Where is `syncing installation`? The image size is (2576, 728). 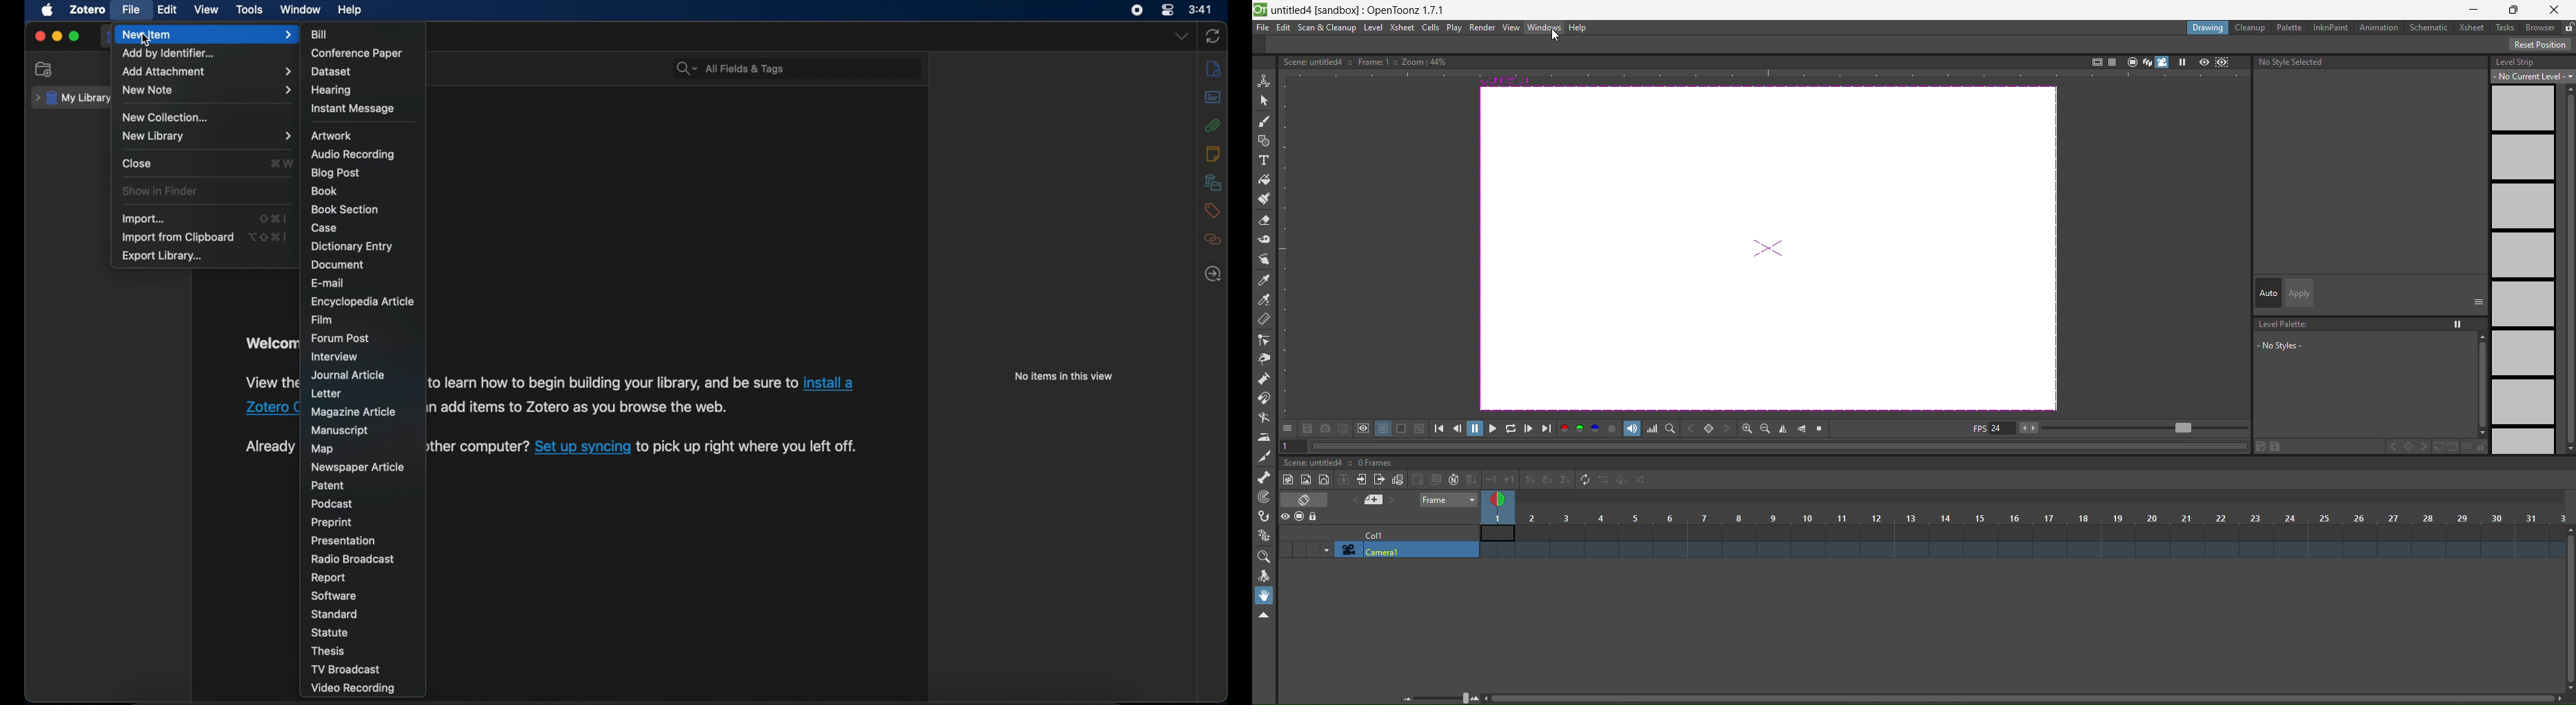
syncing installation is located at coordinates (267, 446).